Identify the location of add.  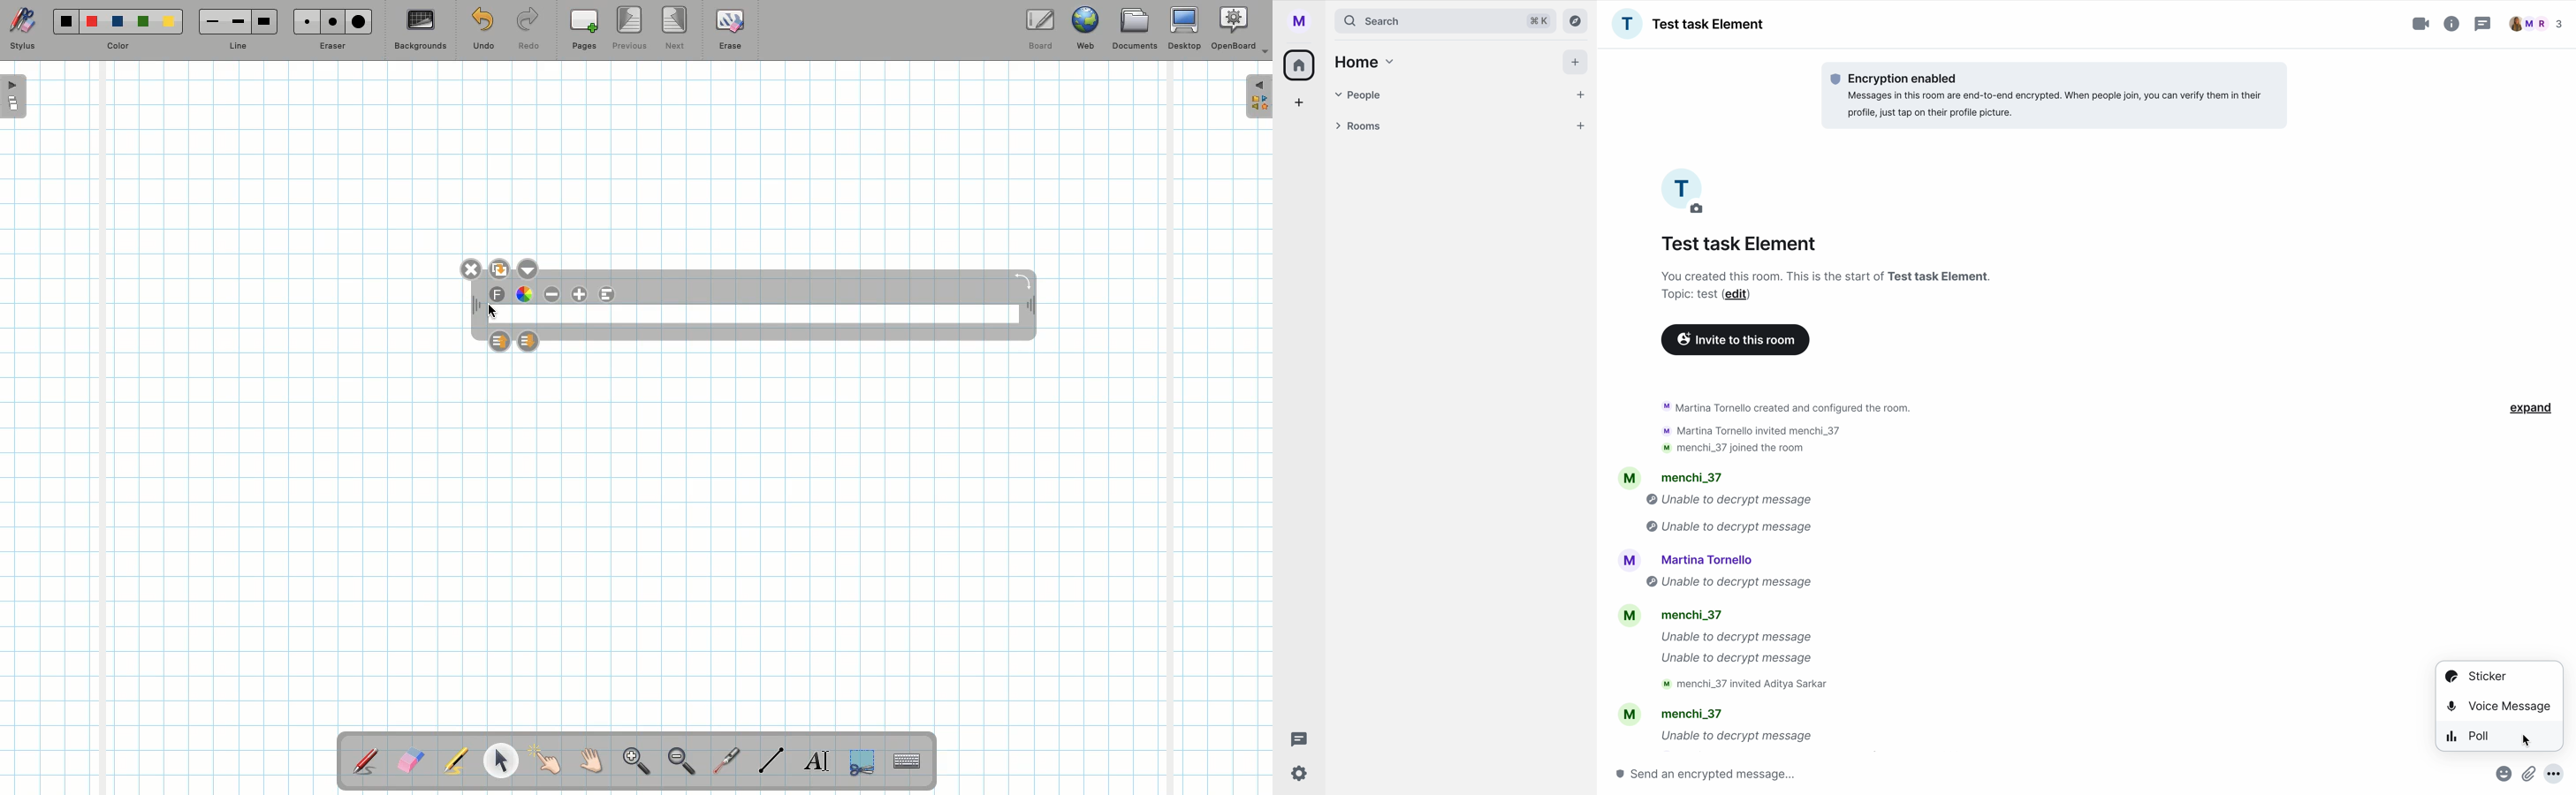
(1300, 105).